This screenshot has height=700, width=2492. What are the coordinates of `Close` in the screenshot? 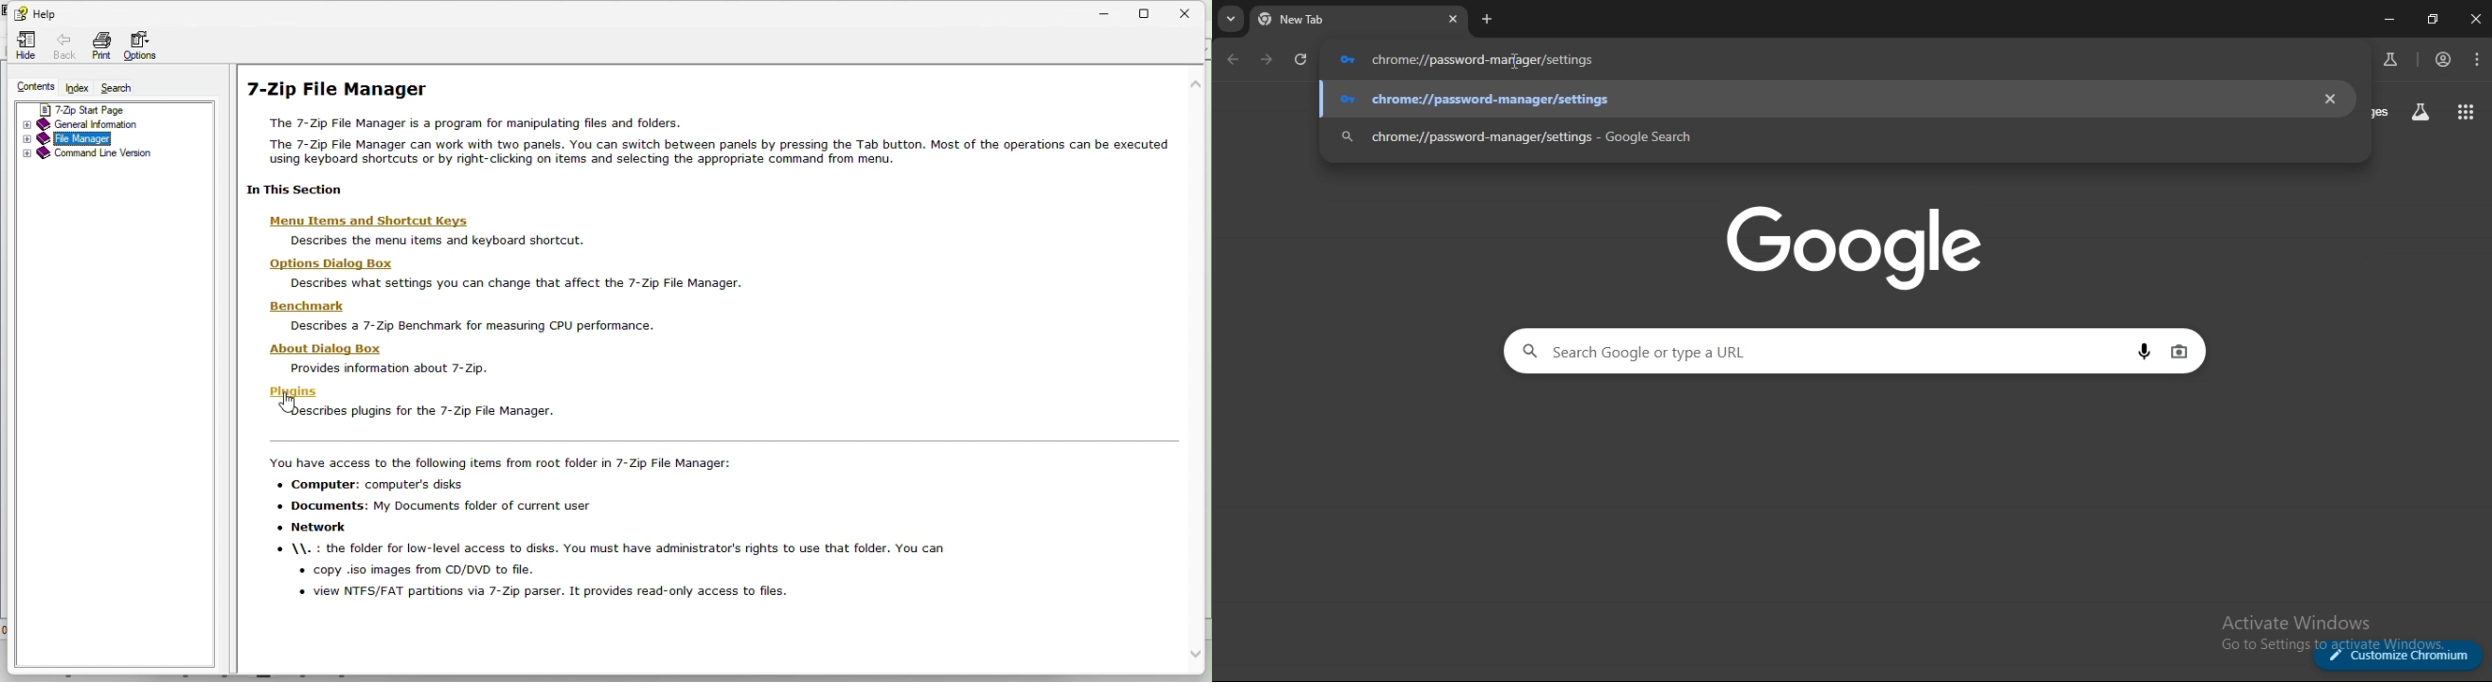 It's located at (1195, 10).